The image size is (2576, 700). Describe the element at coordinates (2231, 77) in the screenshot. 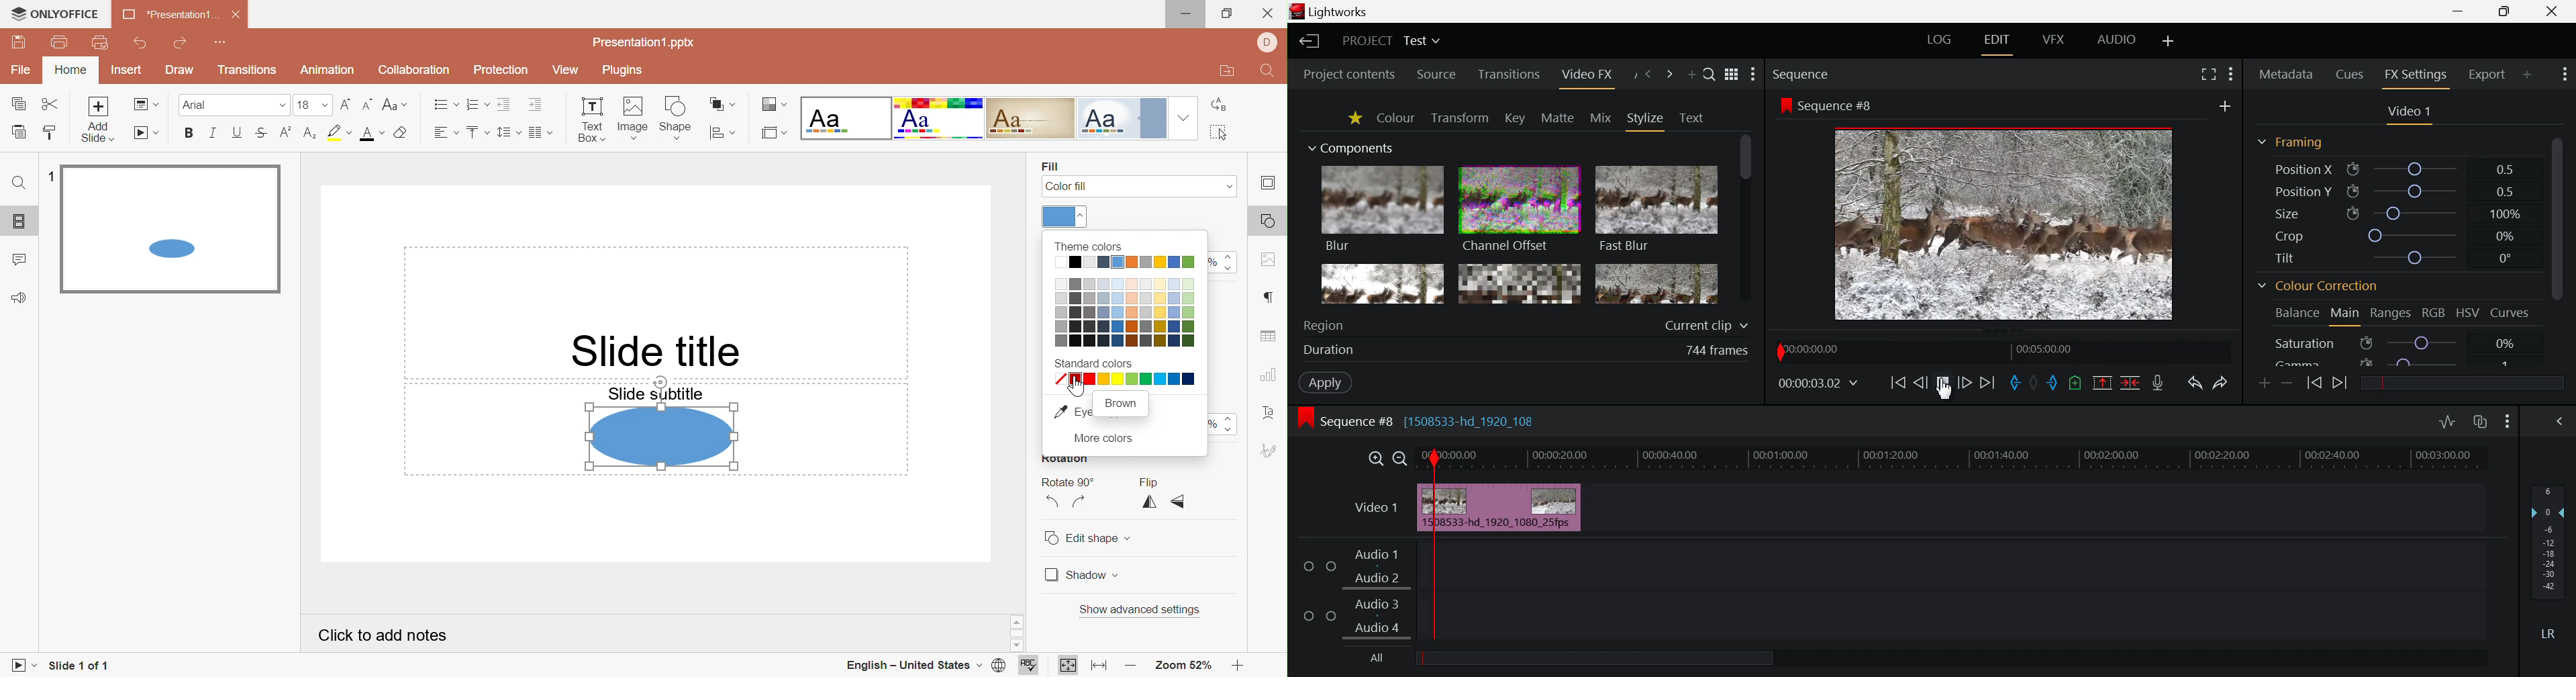

I see `Show Settings` at that location.